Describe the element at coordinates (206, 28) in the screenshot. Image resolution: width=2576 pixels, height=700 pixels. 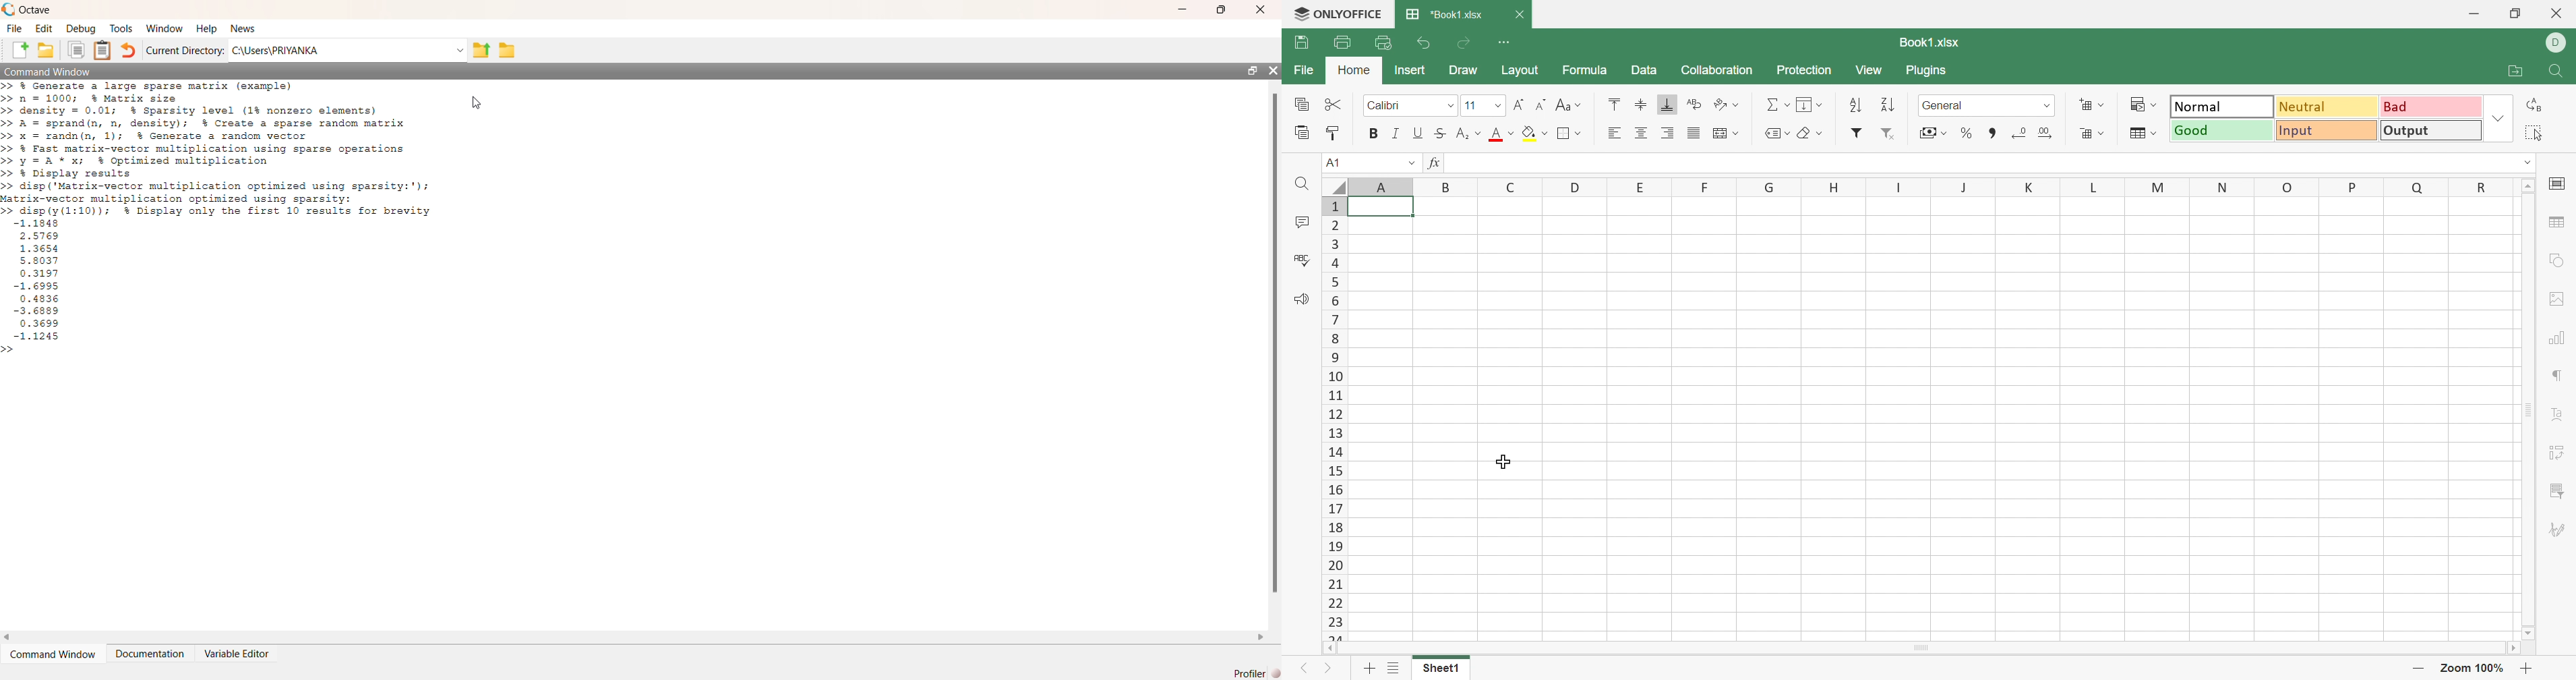
I see `help` at that location.